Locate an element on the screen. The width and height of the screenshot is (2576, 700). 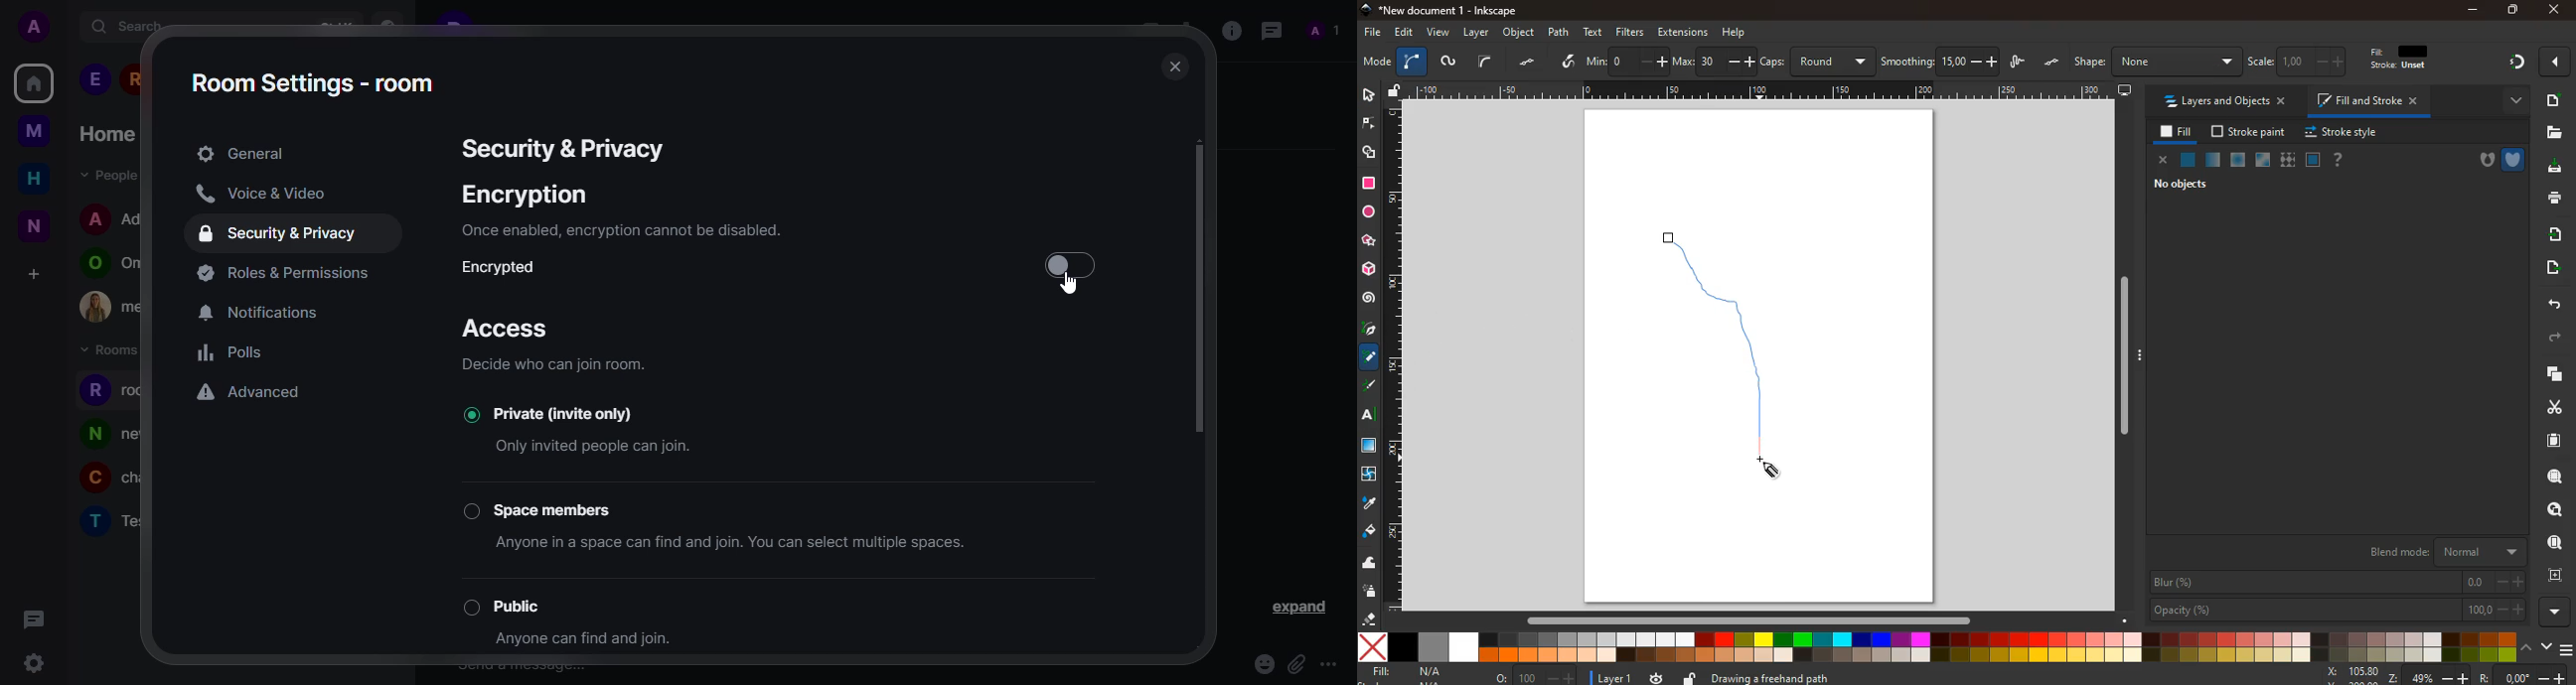
info- once enabled, encryptionn cannot be disabled. is located at coordinates (635, 231).